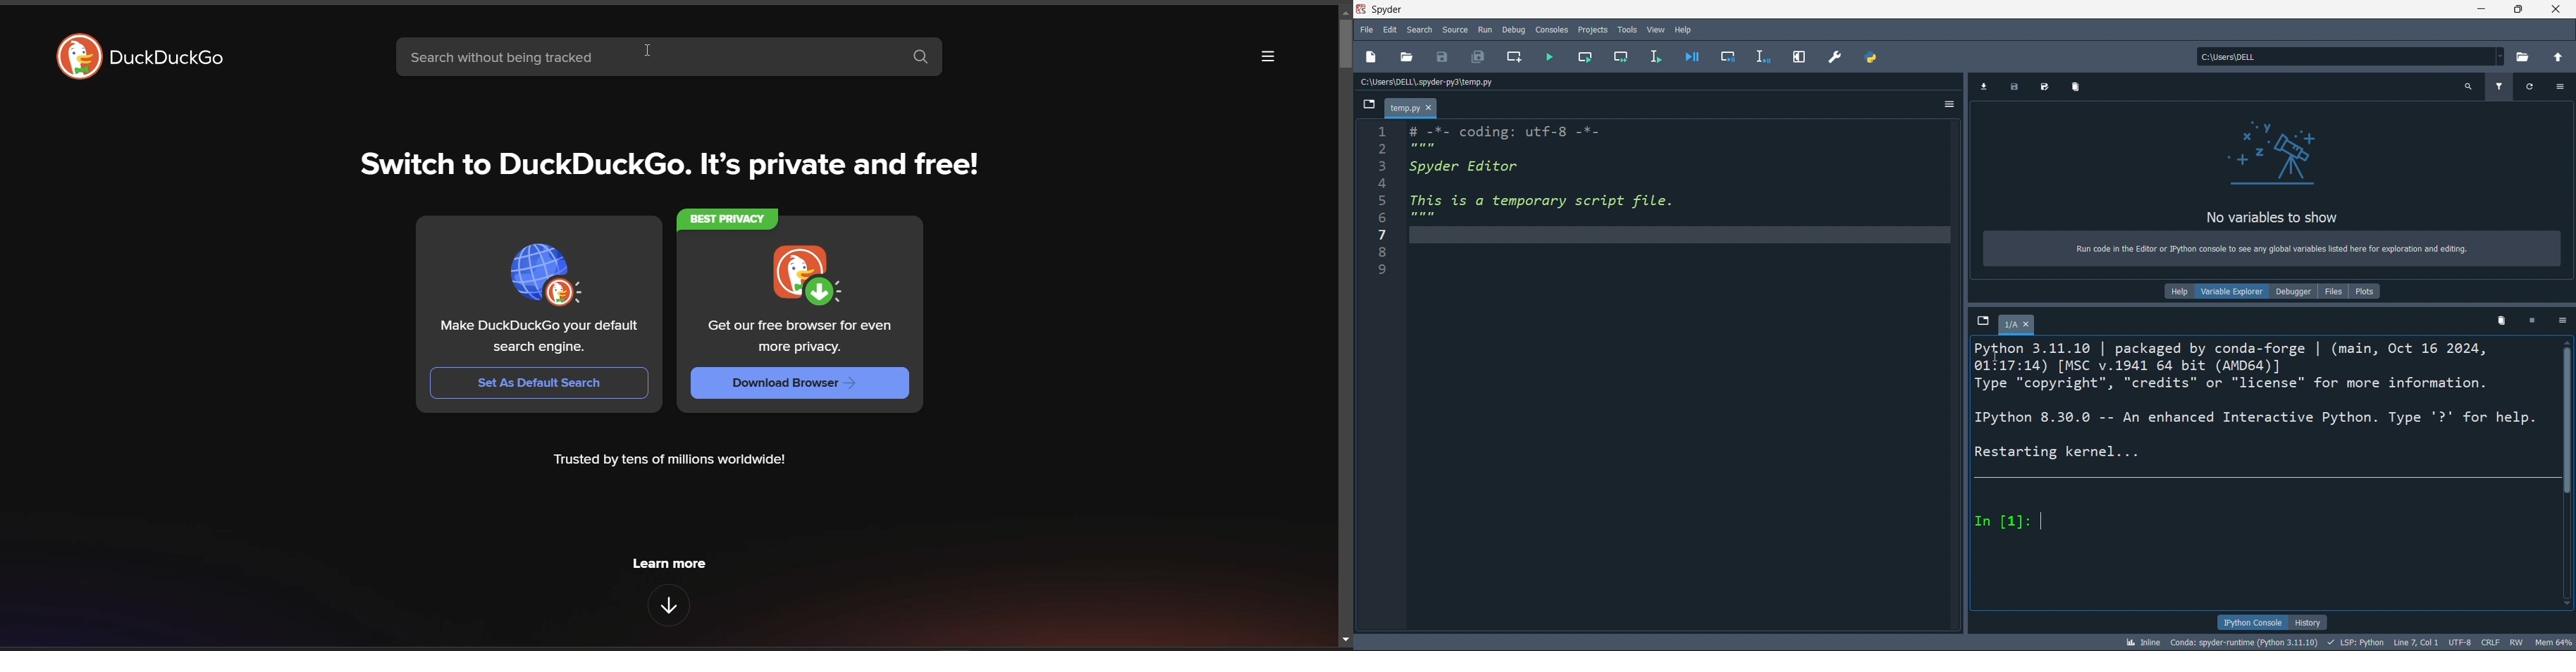 Image resolution: width=2576 pixels, height=672 pixels. I want to click on browse tabs, so click(1367, 105).